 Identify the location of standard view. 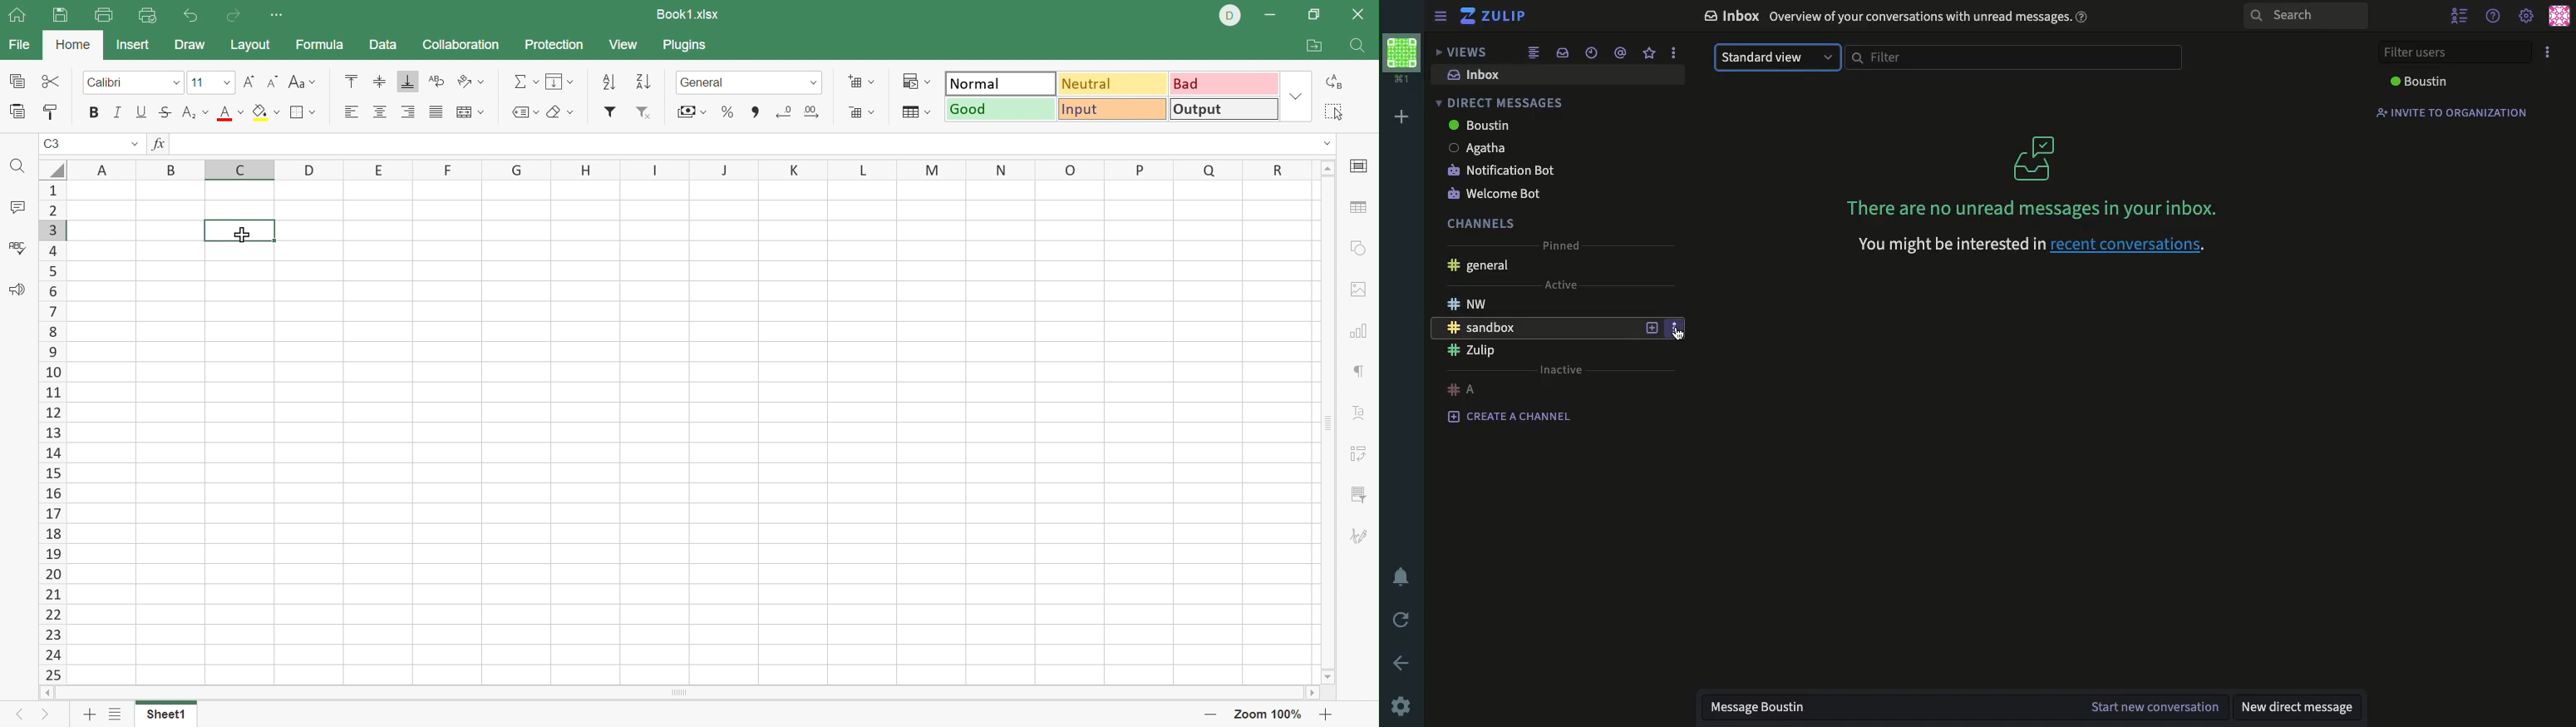
(1778, 57).